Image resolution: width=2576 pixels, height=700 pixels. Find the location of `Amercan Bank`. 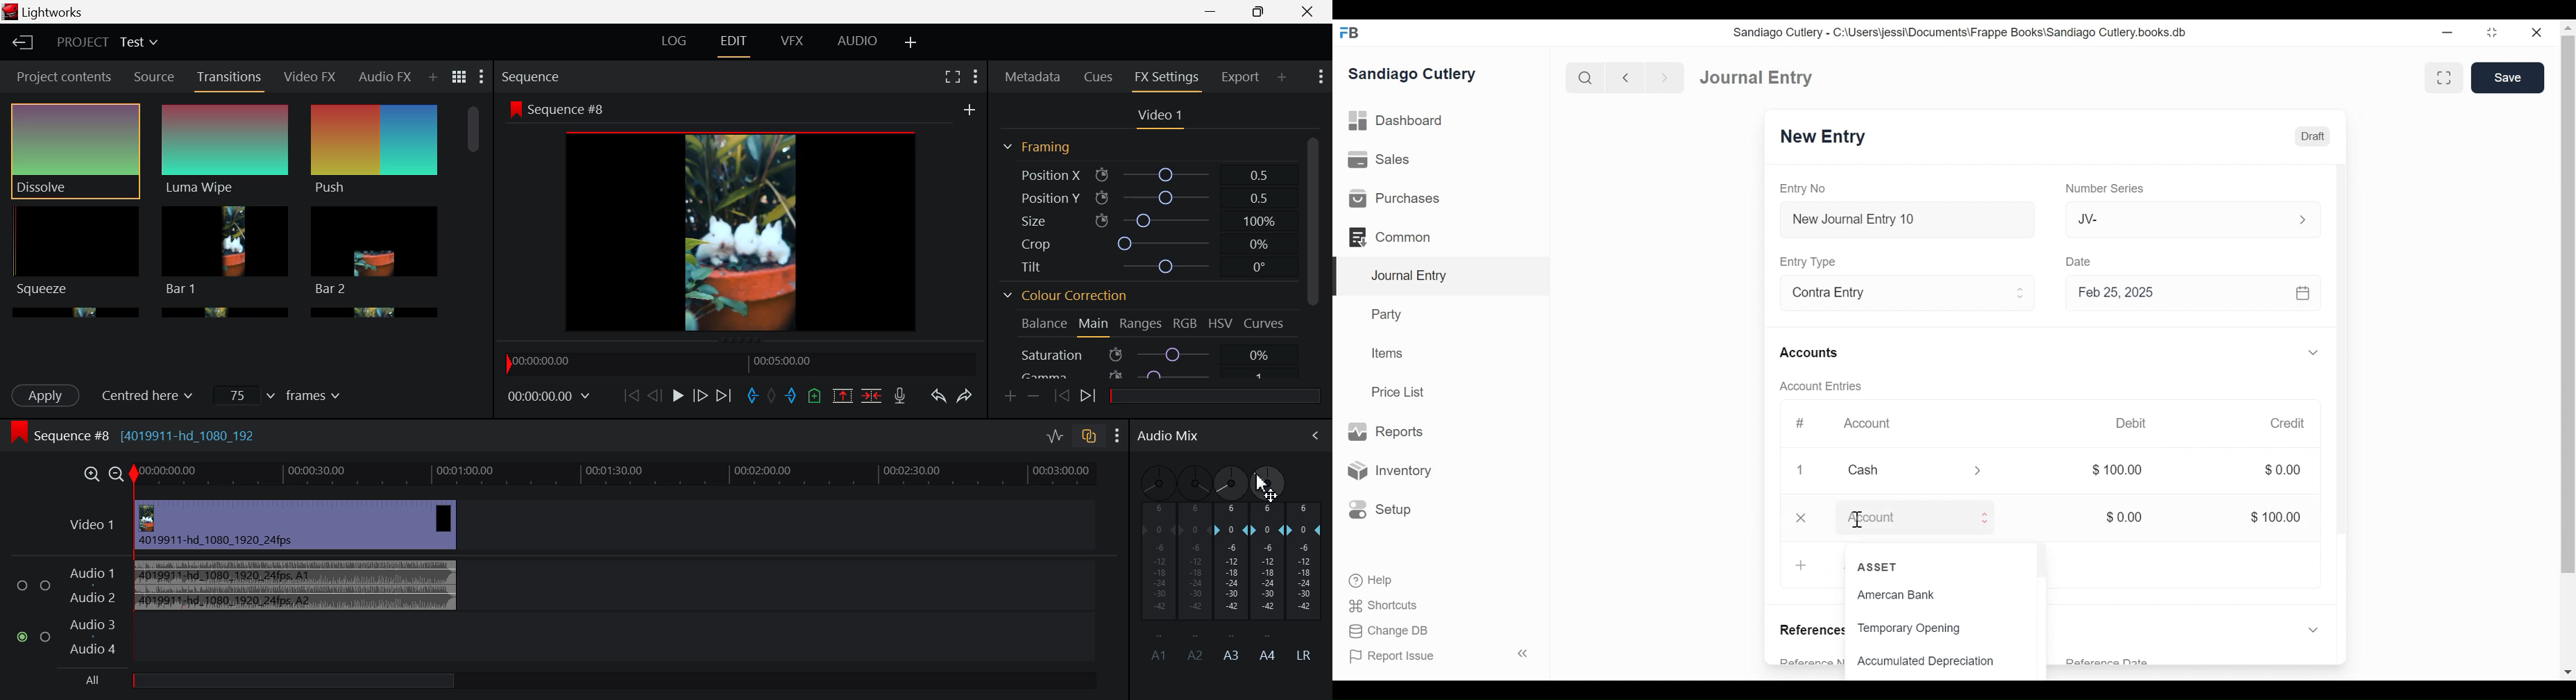

Amercan Bank is located at coordinates (1909, 596).